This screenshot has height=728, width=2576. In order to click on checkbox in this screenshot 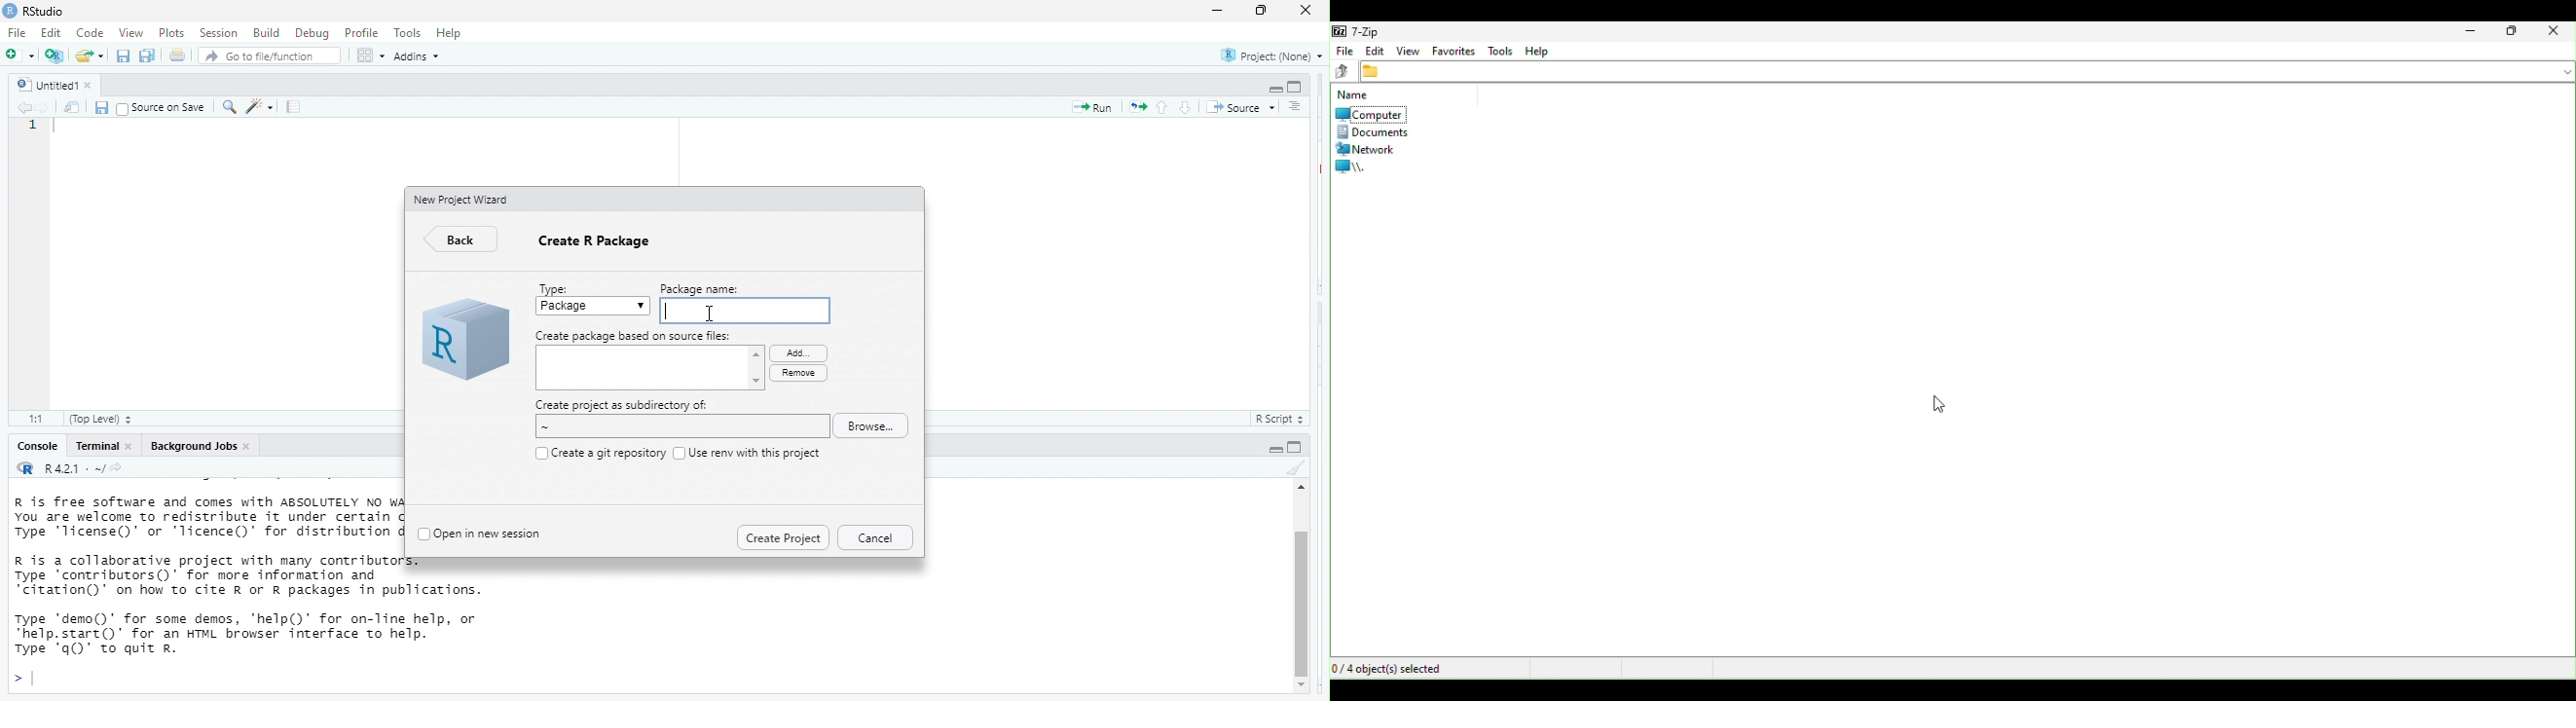, I will do `click(678, 452)`.